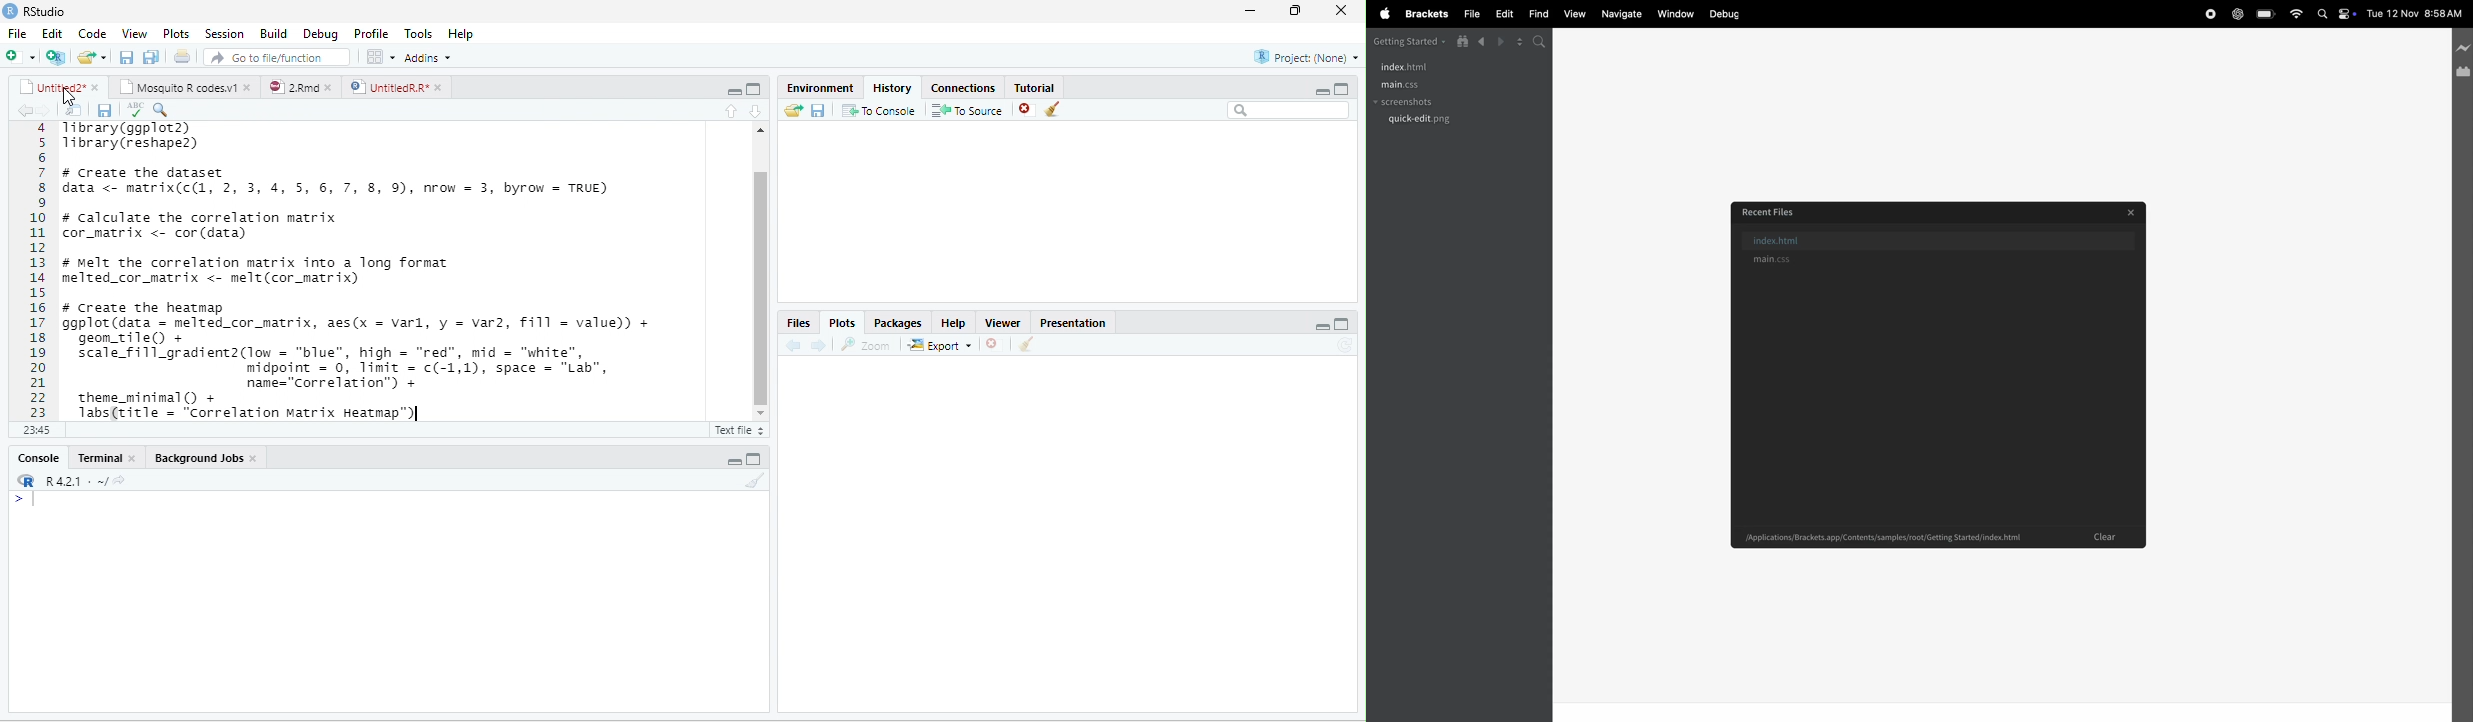 Image resolution: width=2492 pixels, height=728 pixels. What do you see at coordinates (1028, 346) in the screenshot?
I see `CLEAN` at bounding box center [1028, 346].